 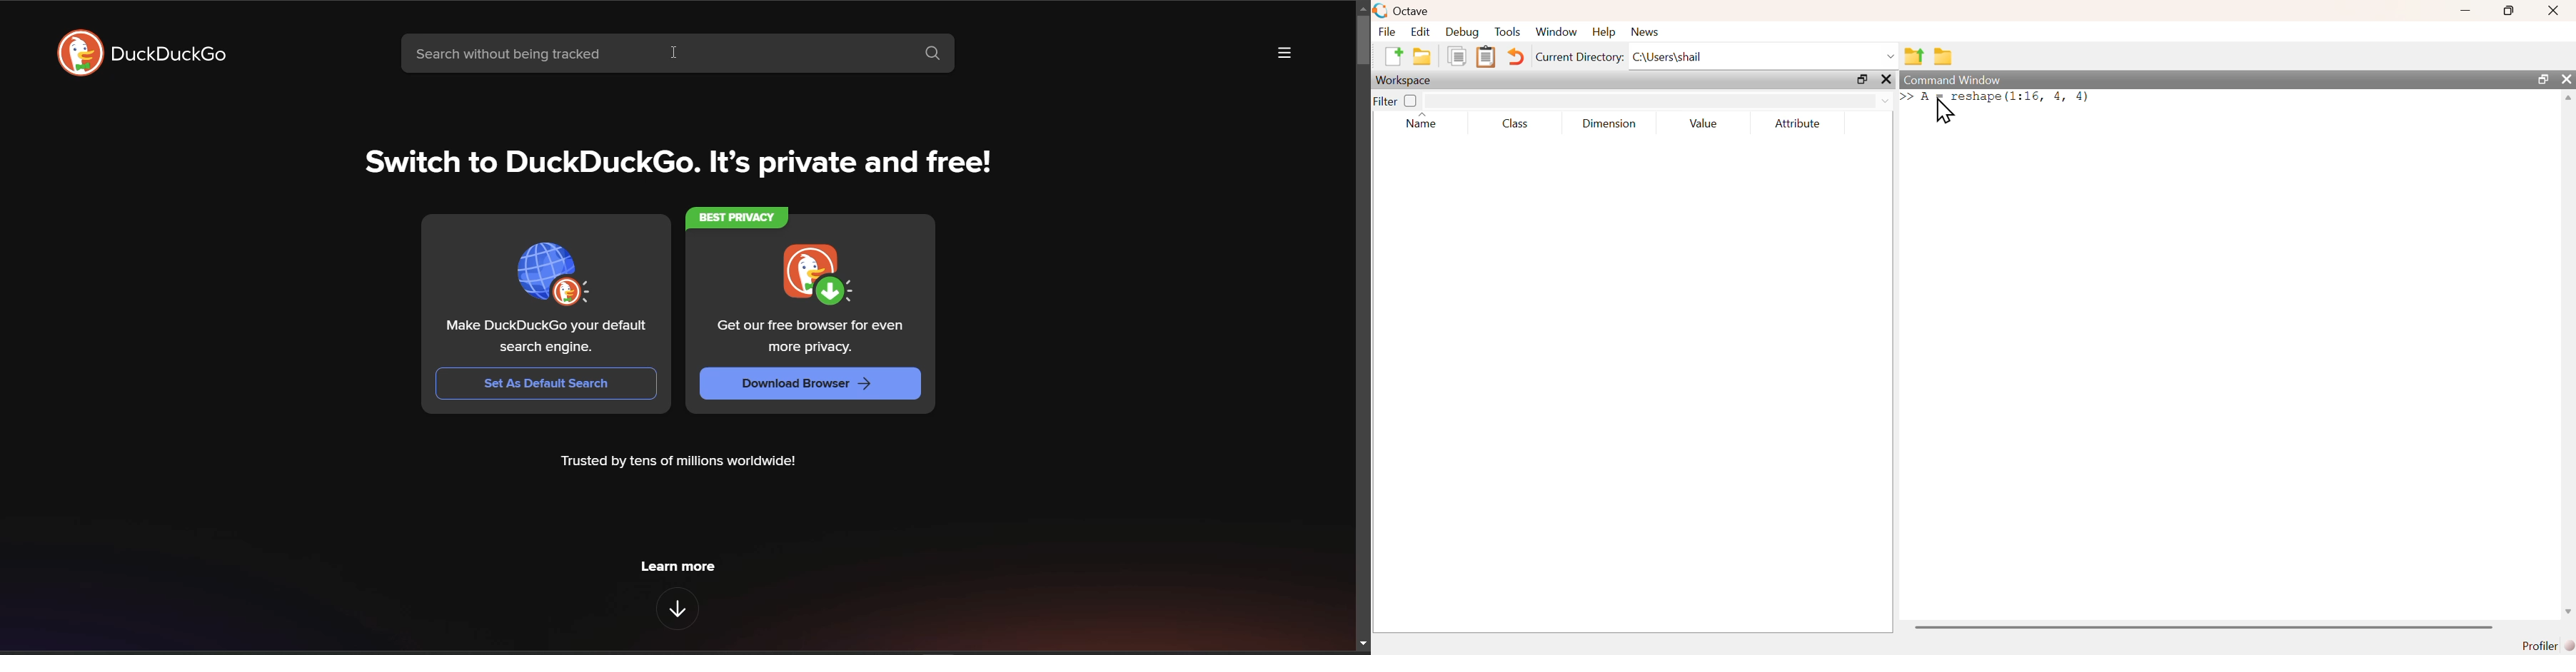 What do you see at coordinates (1651, 31) in the screenshot?
I see `news` at bounding box center [1651, 31].